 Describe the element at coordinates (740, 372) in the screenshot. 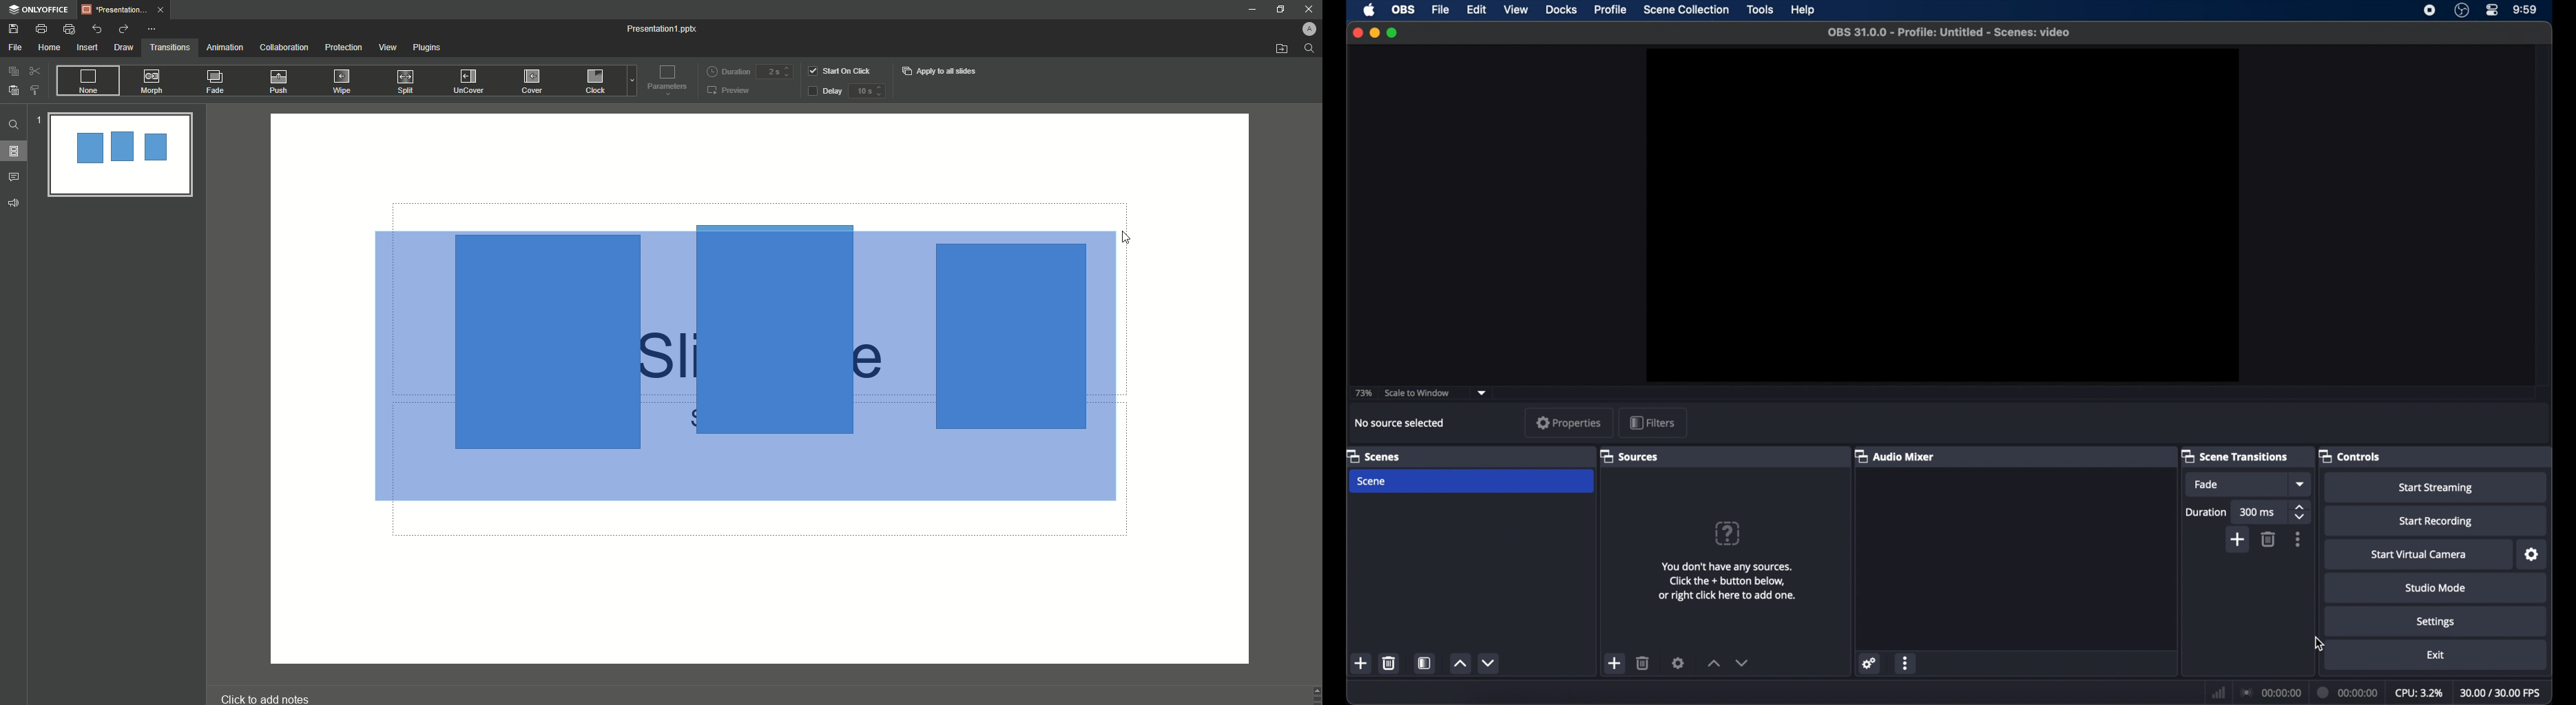

I see `Drag screen (selected 3 shapes)` at that location.